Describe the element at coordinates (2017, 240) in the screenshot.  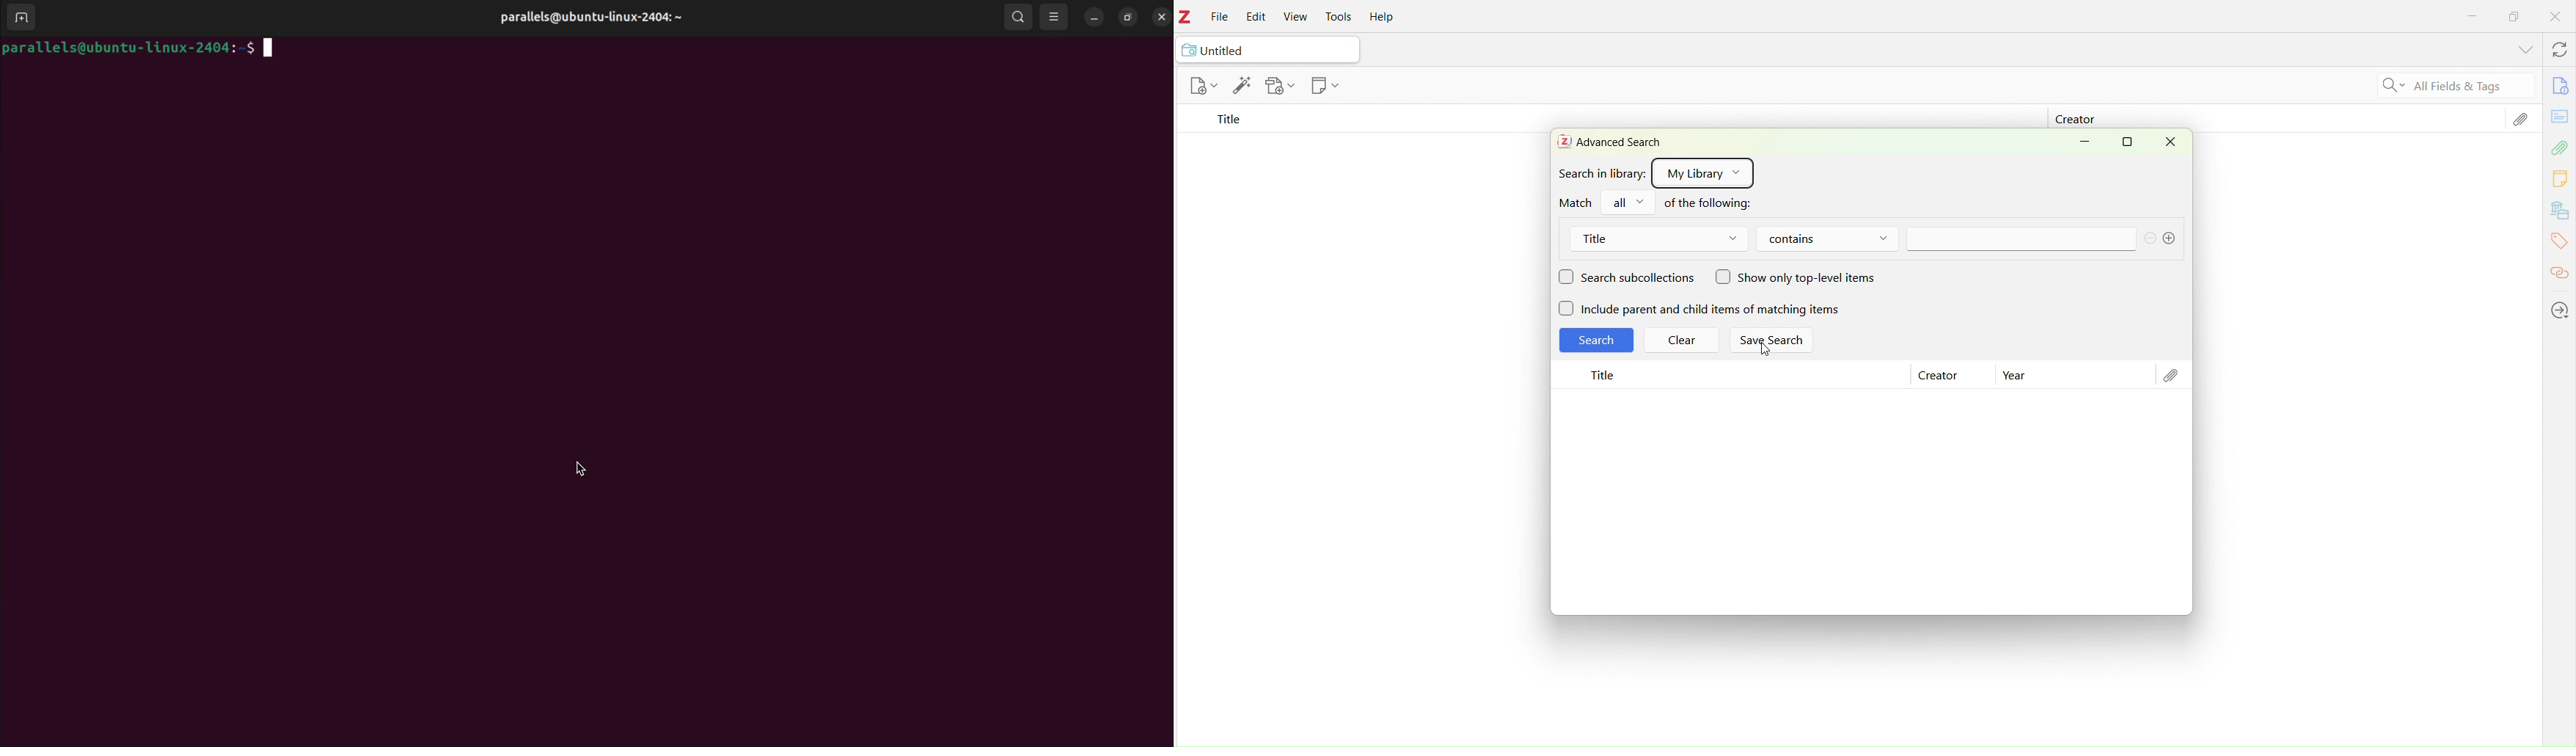
I see `text` at that location.